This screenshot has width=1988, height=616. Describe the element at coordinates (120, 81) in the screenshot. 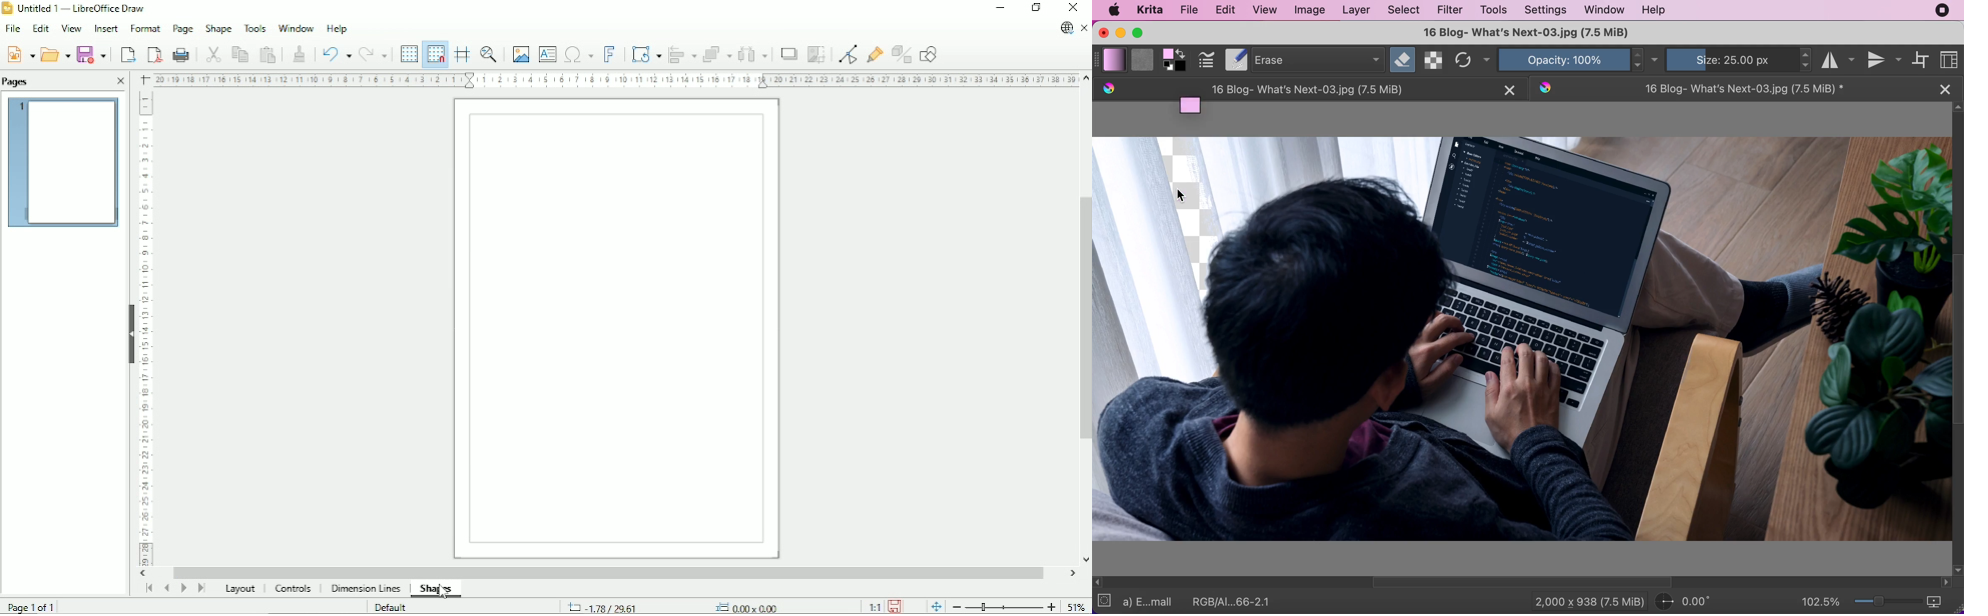

I see `Close` at that location.